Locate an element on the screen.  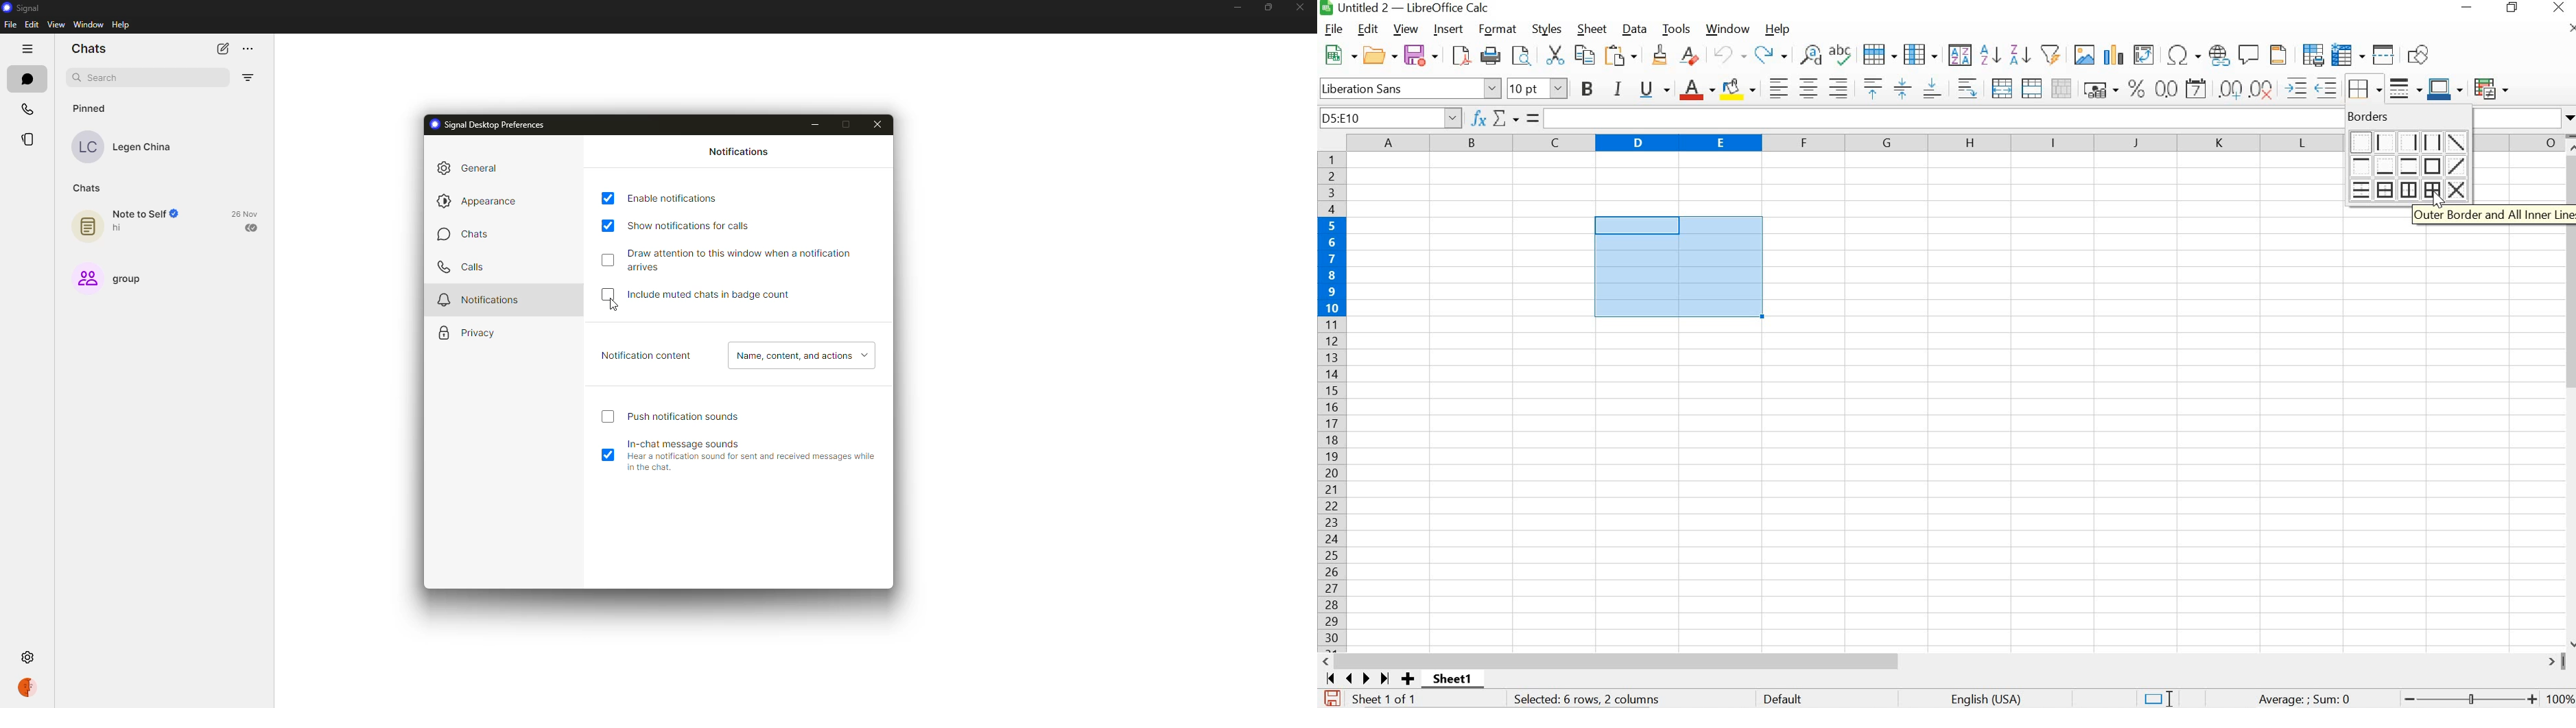
define print area is located at coordinates (2313, 54).